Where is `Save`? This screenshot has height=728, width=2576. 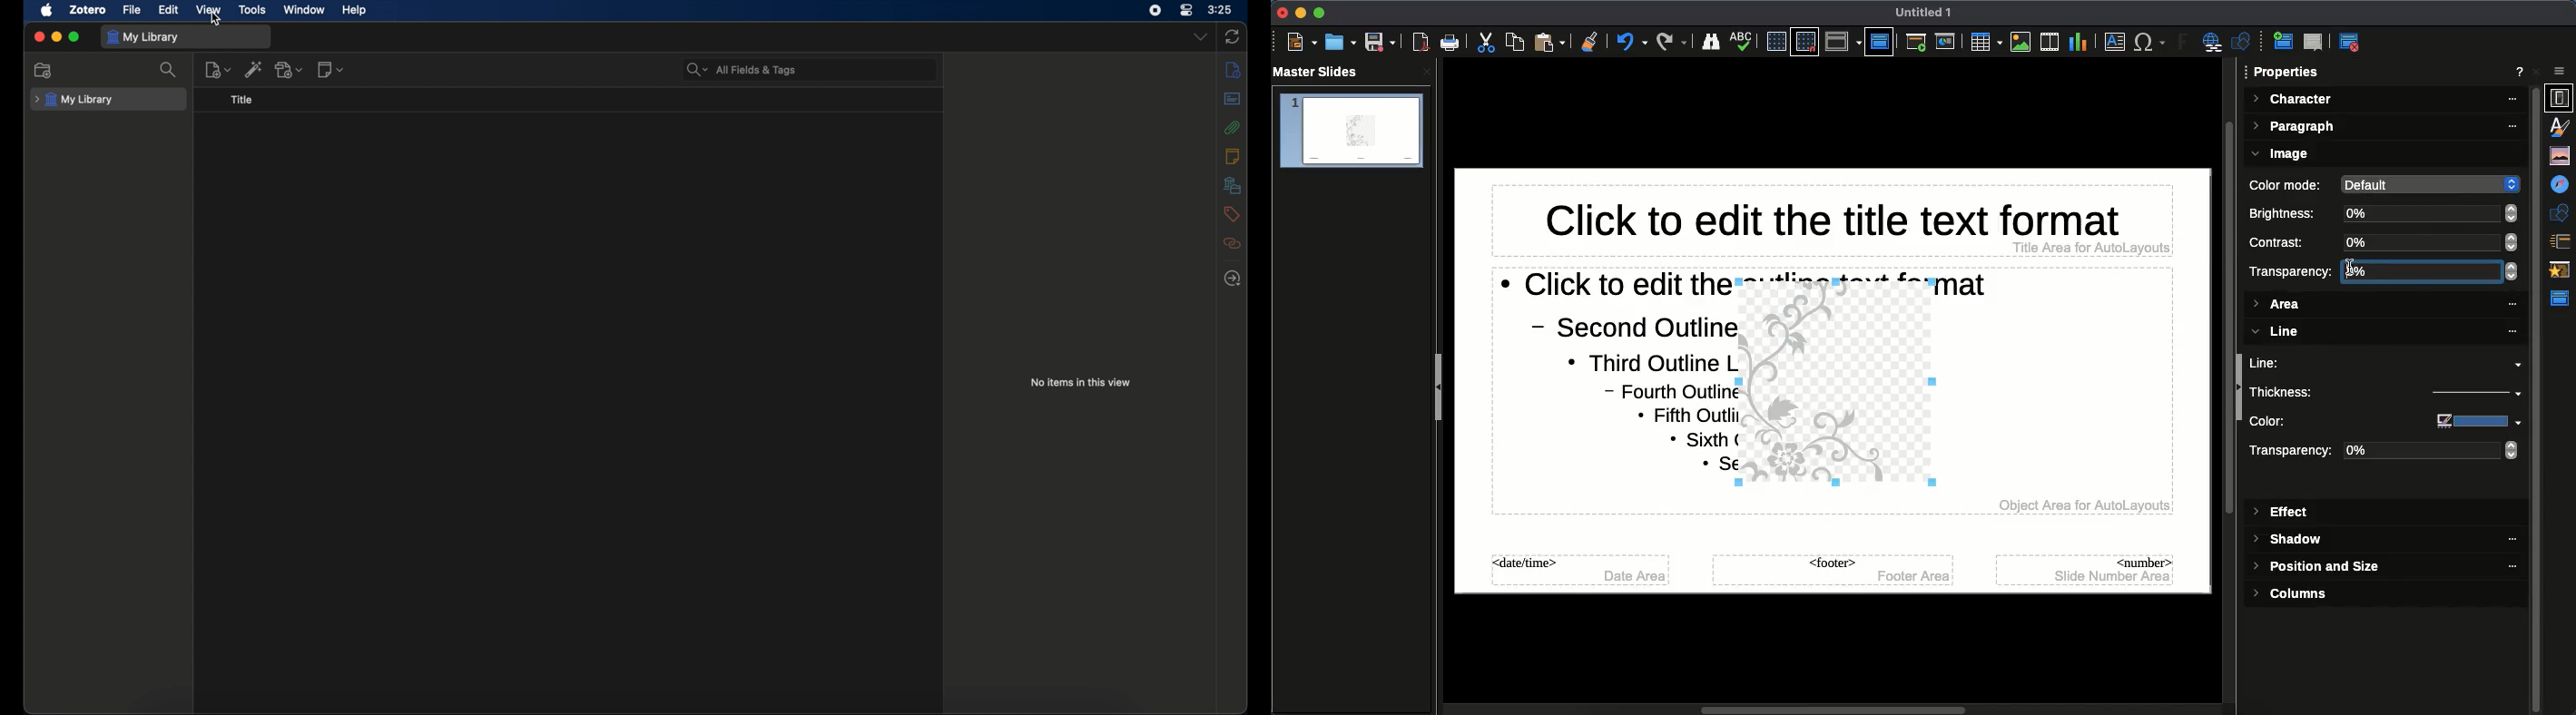 Save is located at coordinates (1379, 43).